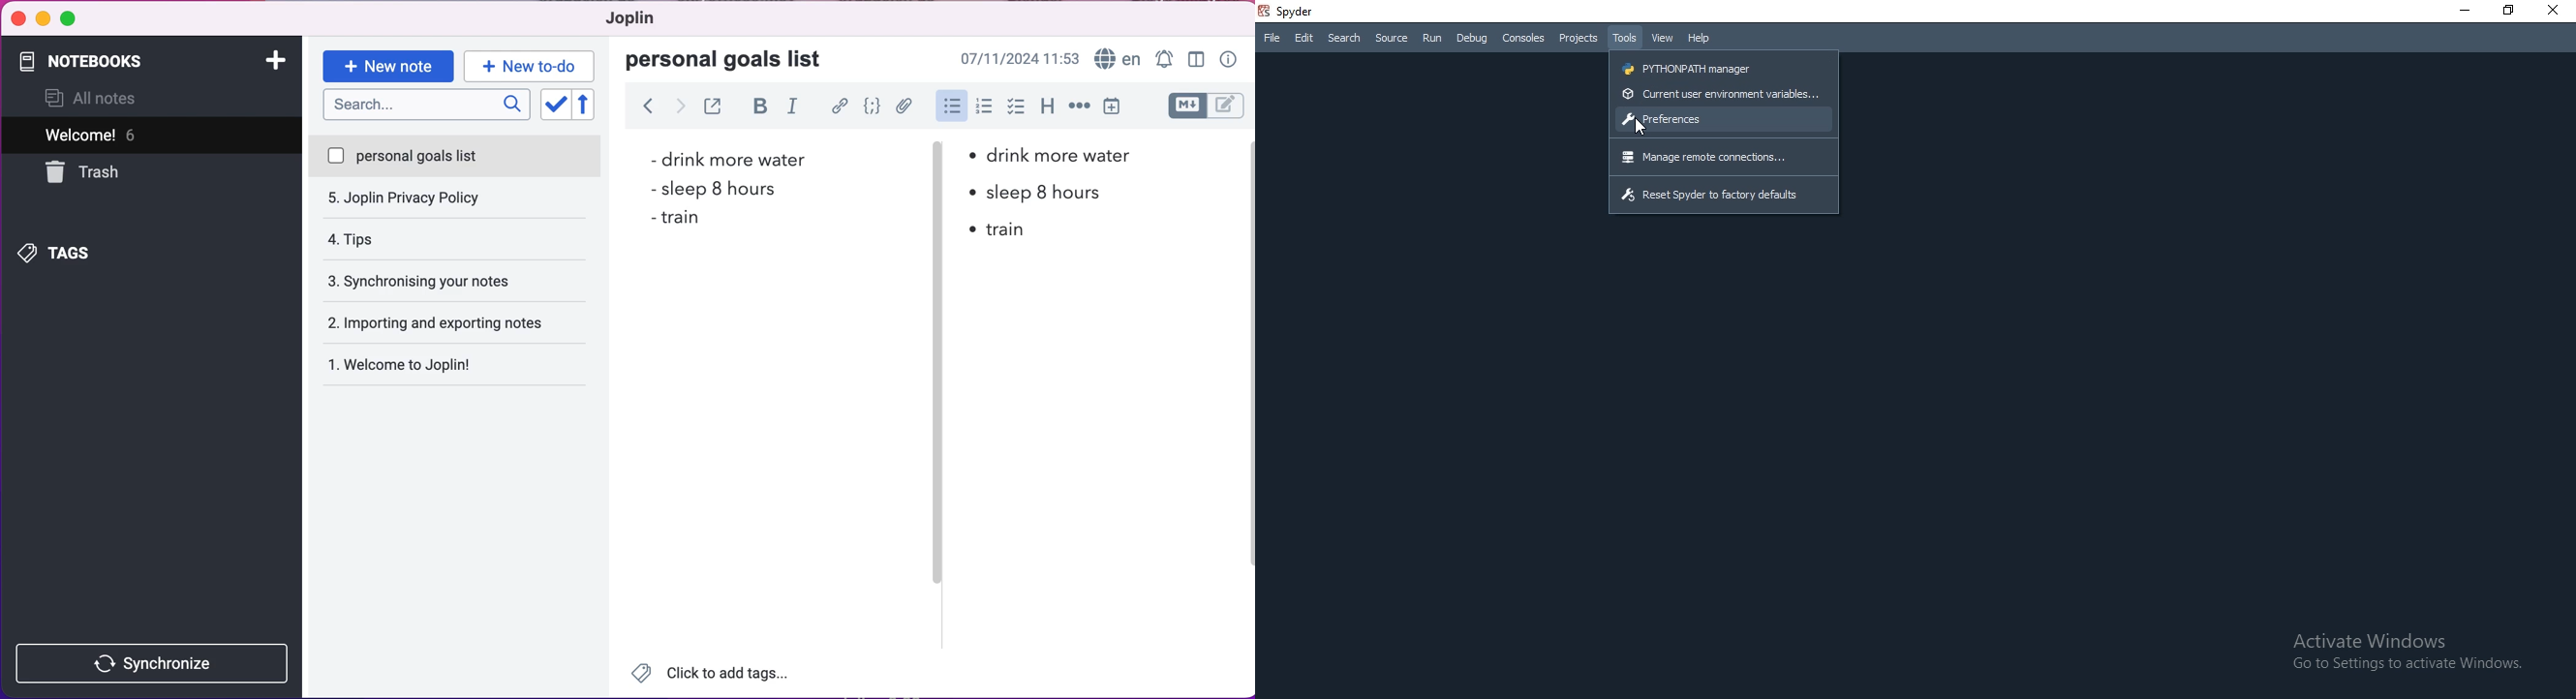  What do you see at coordinates (1196, 106) in the screenshot?
I see `toggle editors` at bounding box center [1196, 106].